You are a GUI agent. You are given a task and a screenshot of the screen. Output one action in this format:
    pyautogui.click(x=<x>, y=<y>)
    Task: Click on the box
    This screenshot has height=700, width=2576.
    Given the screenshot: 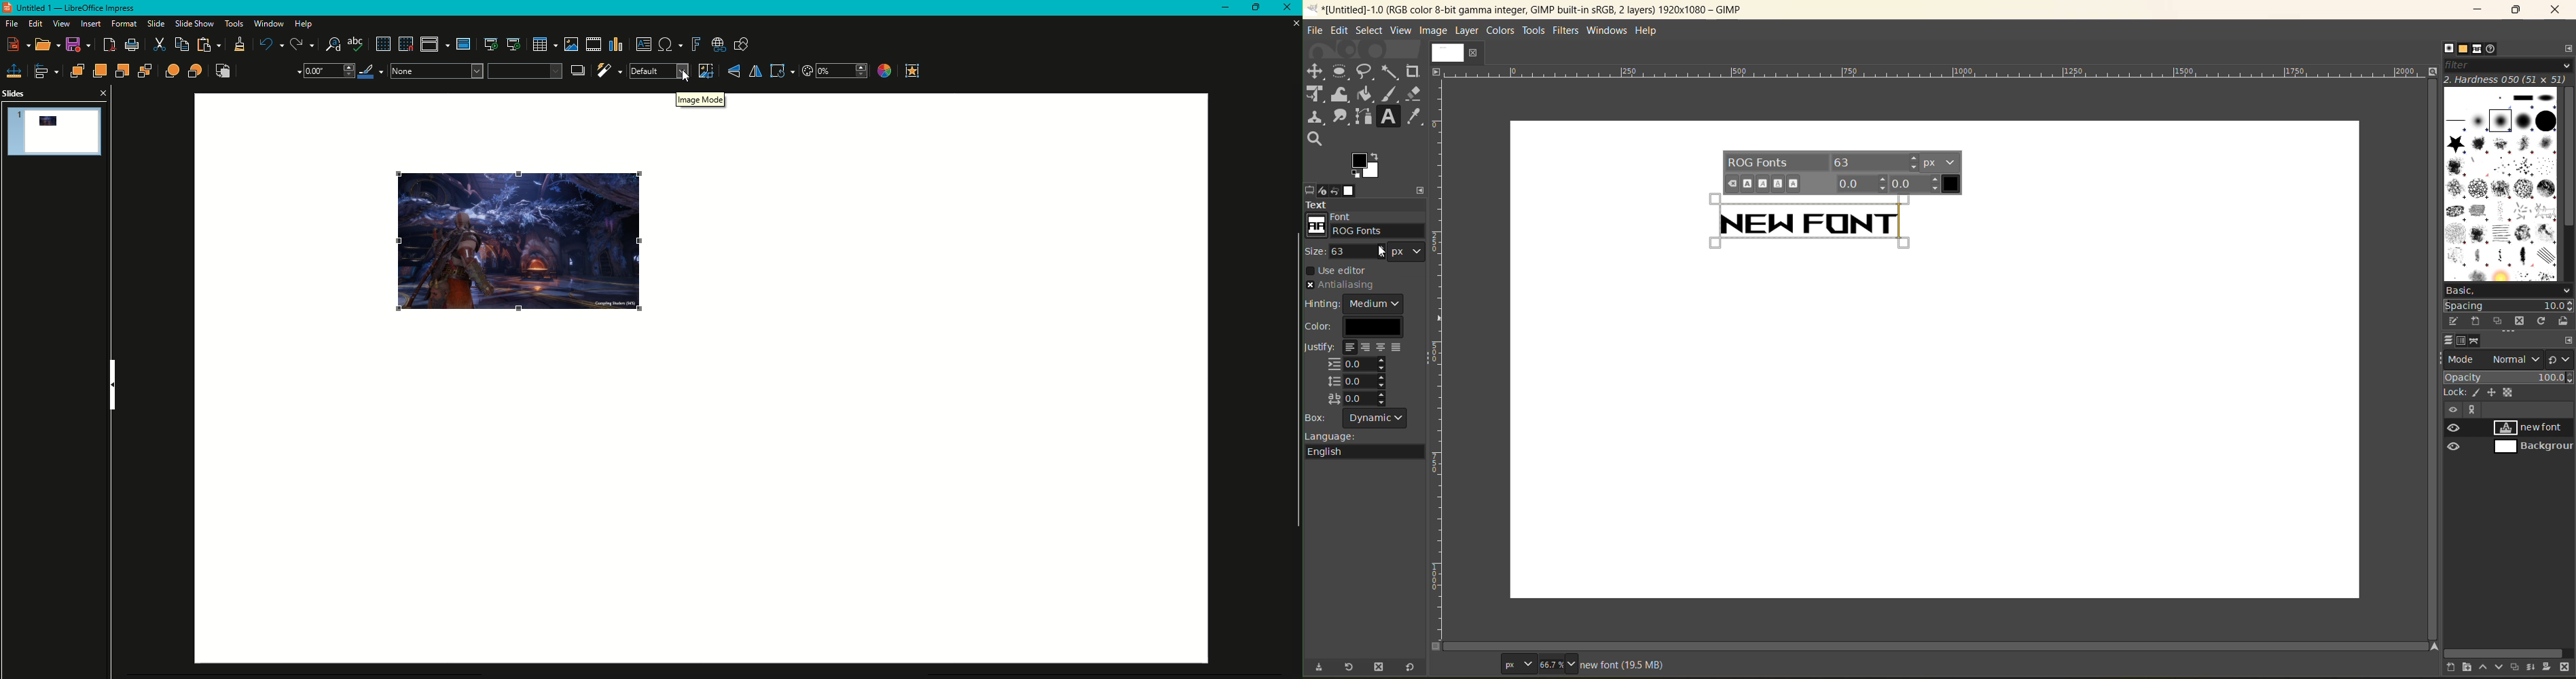 What is the action you would take?
    pyautogui.click(x=1357, y=416)
    